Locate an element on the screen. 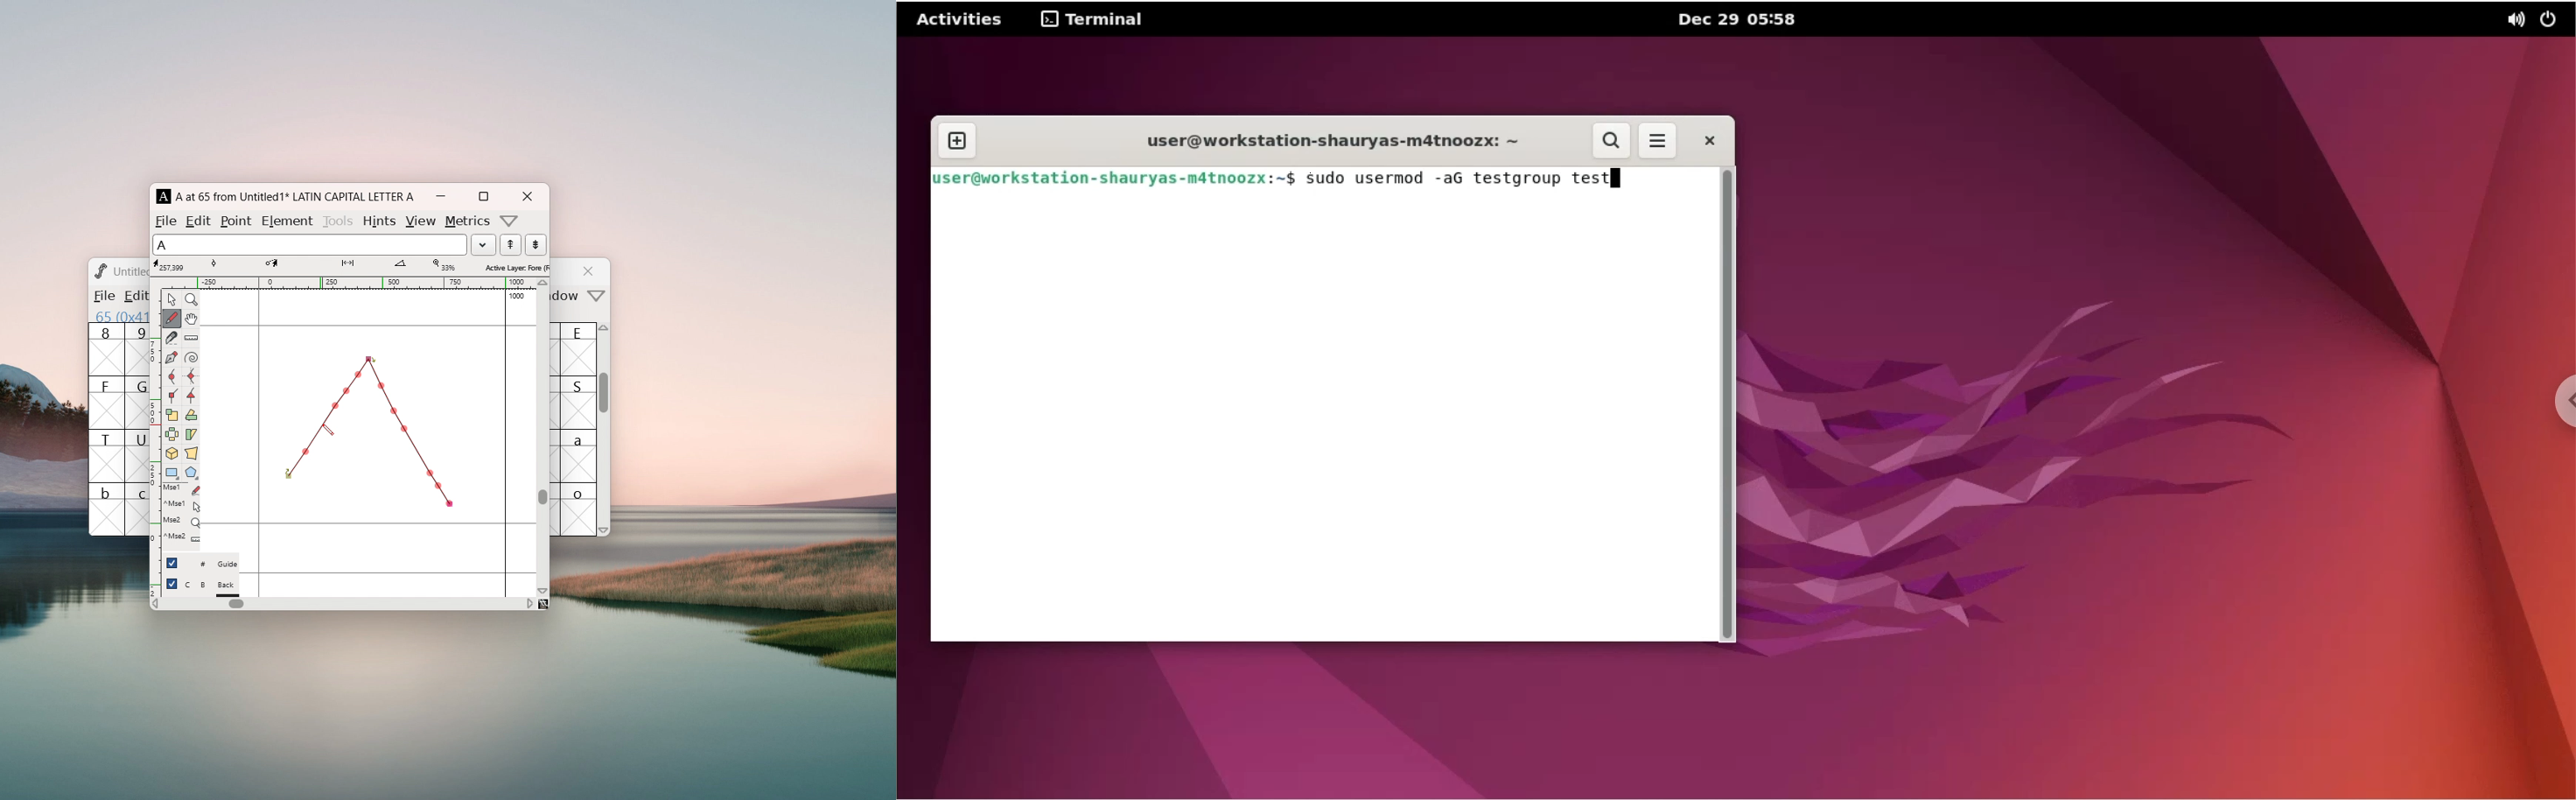 This screenshot has width=2576, height=812. # Guide is located at coordinates (211, 564).